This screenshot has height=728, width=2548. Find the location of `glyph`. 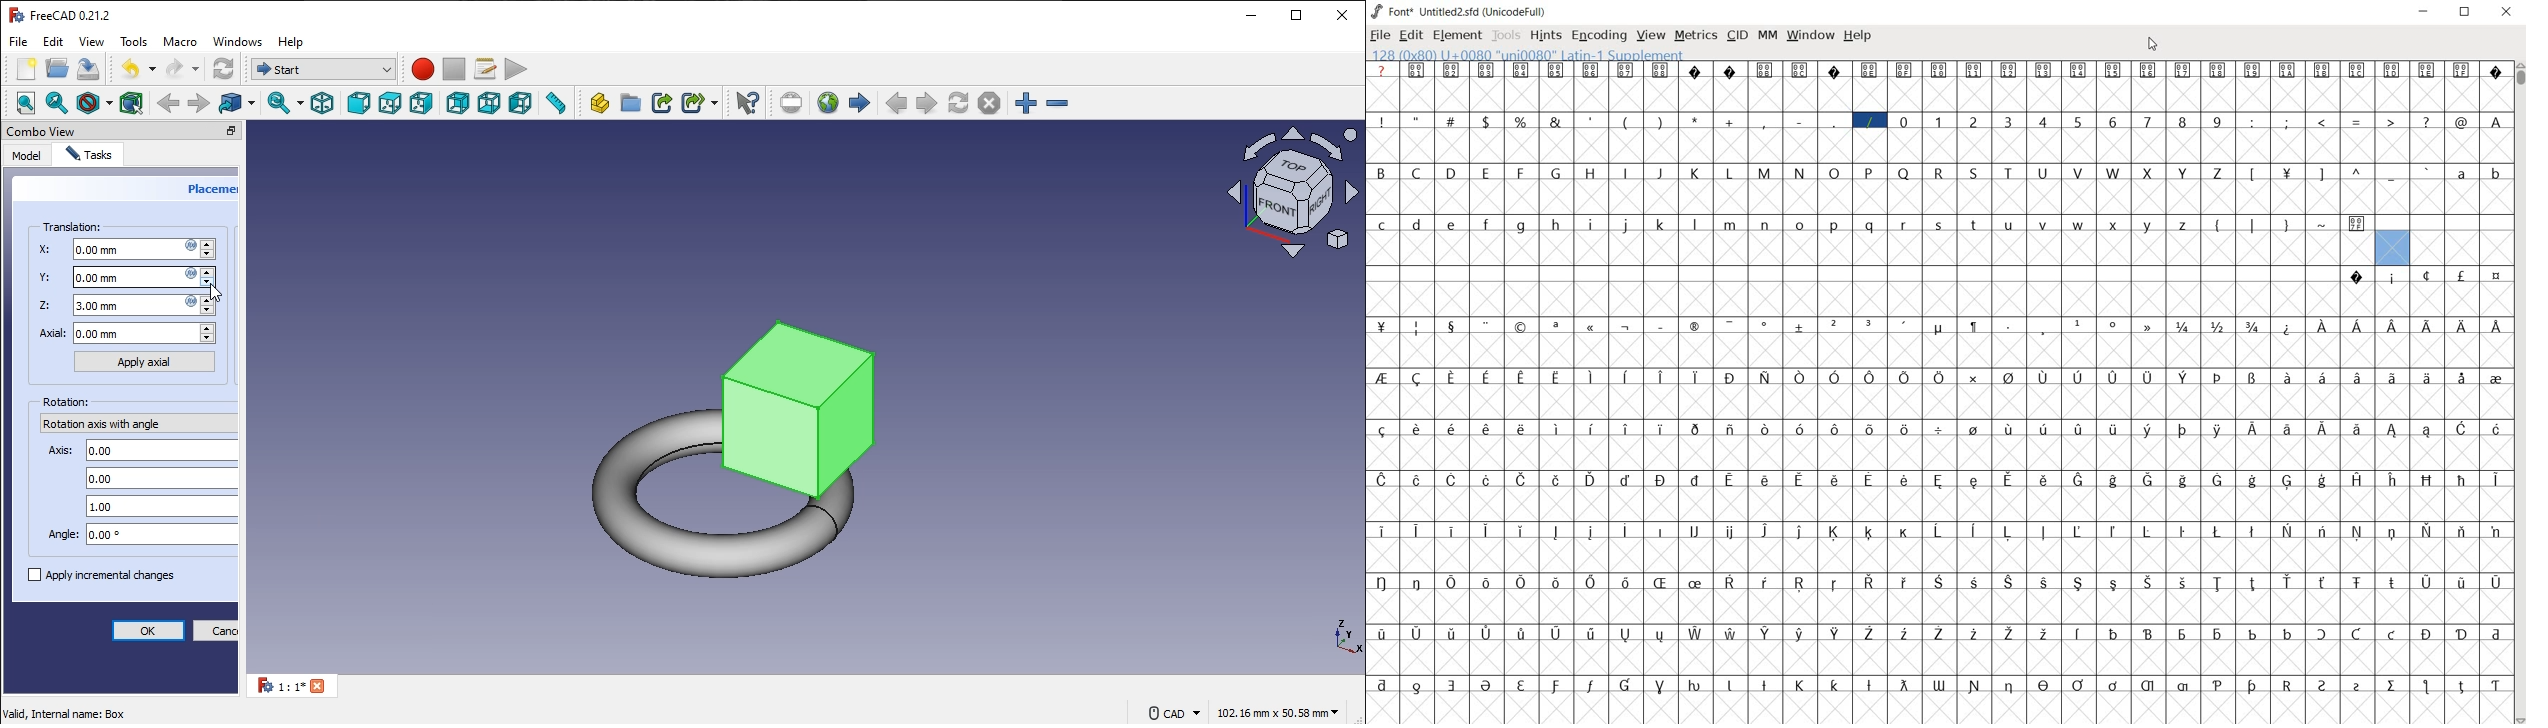

glyph is located at coordinates (1487, 326).